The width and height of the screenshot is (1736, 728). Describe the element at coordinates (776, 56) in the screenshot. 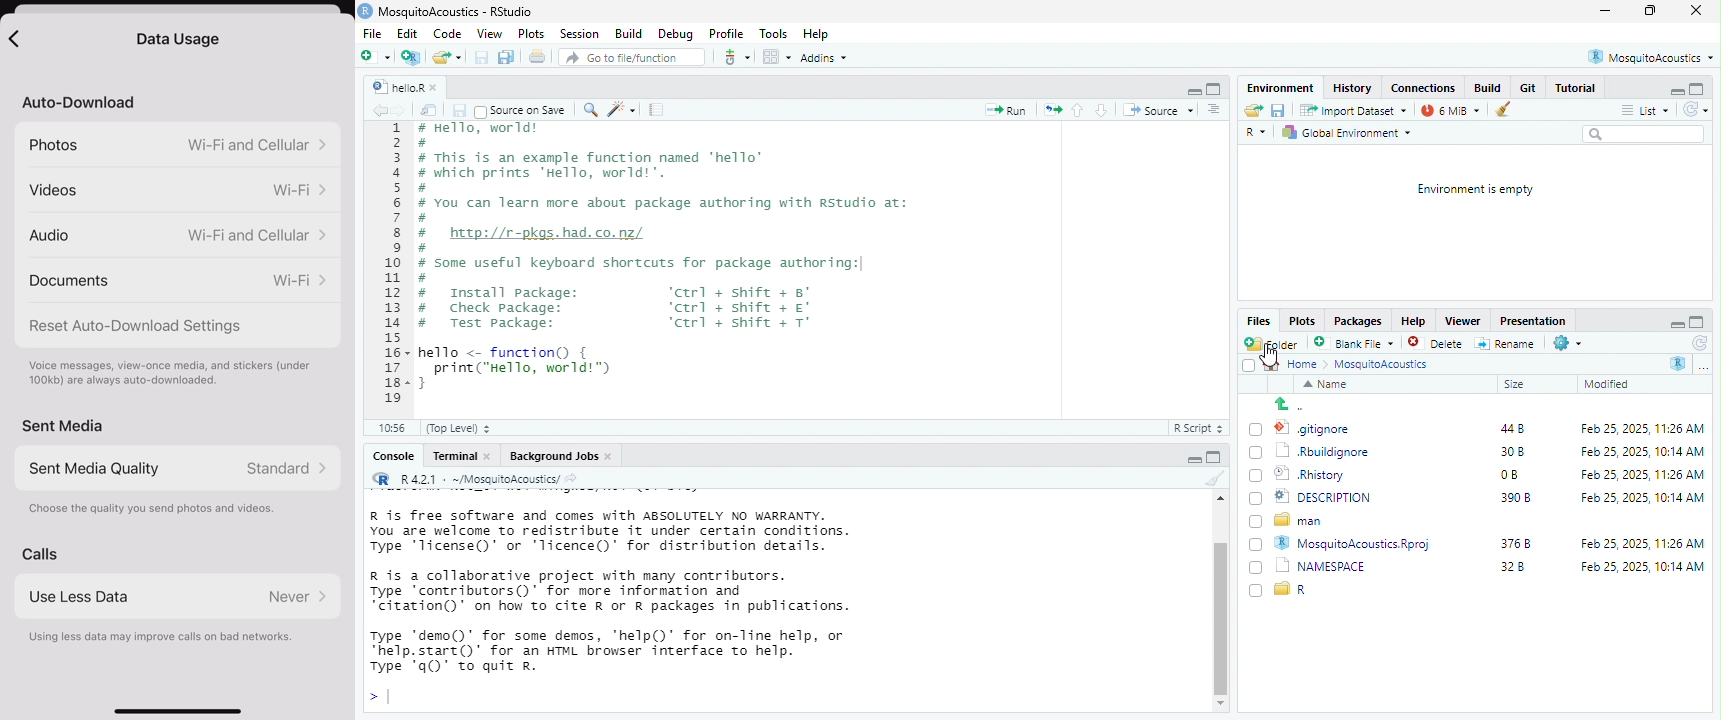

I see `option` at that location.